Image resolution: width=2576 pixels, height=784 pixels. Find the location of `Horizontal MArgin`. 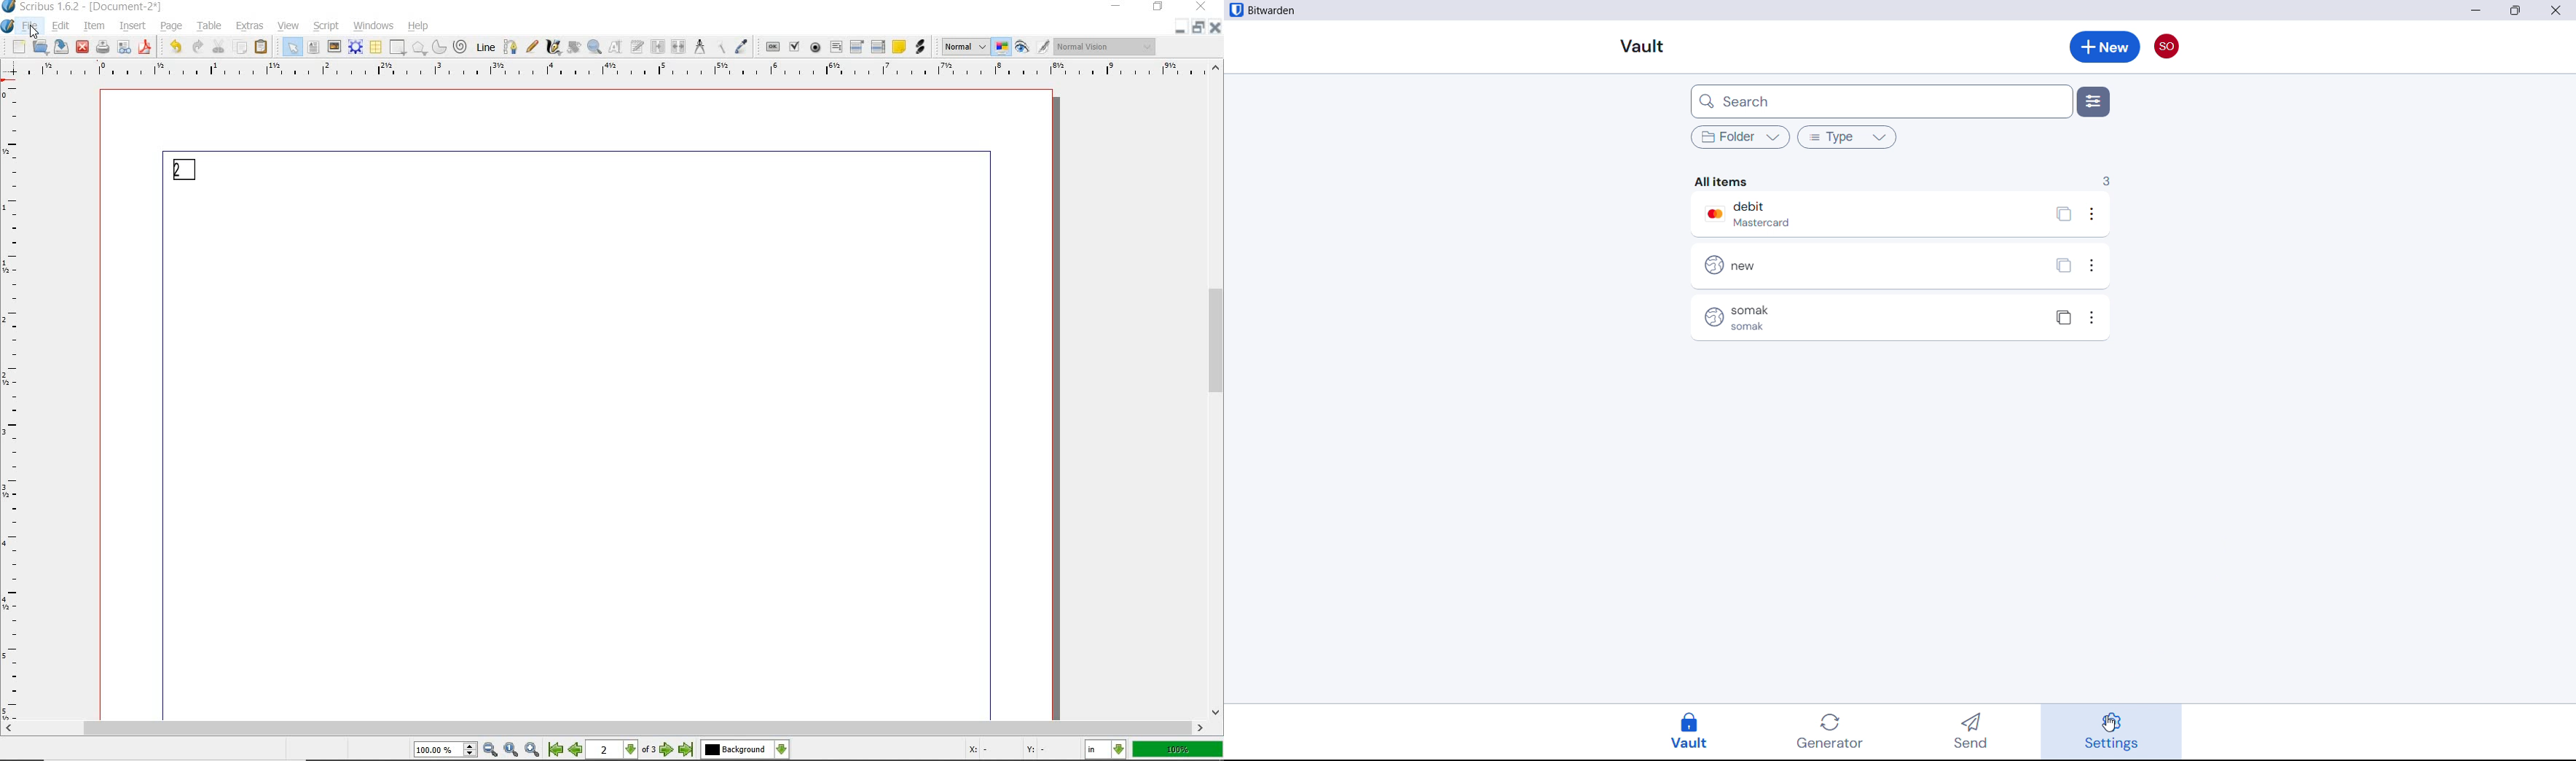

Horizontal MArgin is located at coordinates (607, 72).